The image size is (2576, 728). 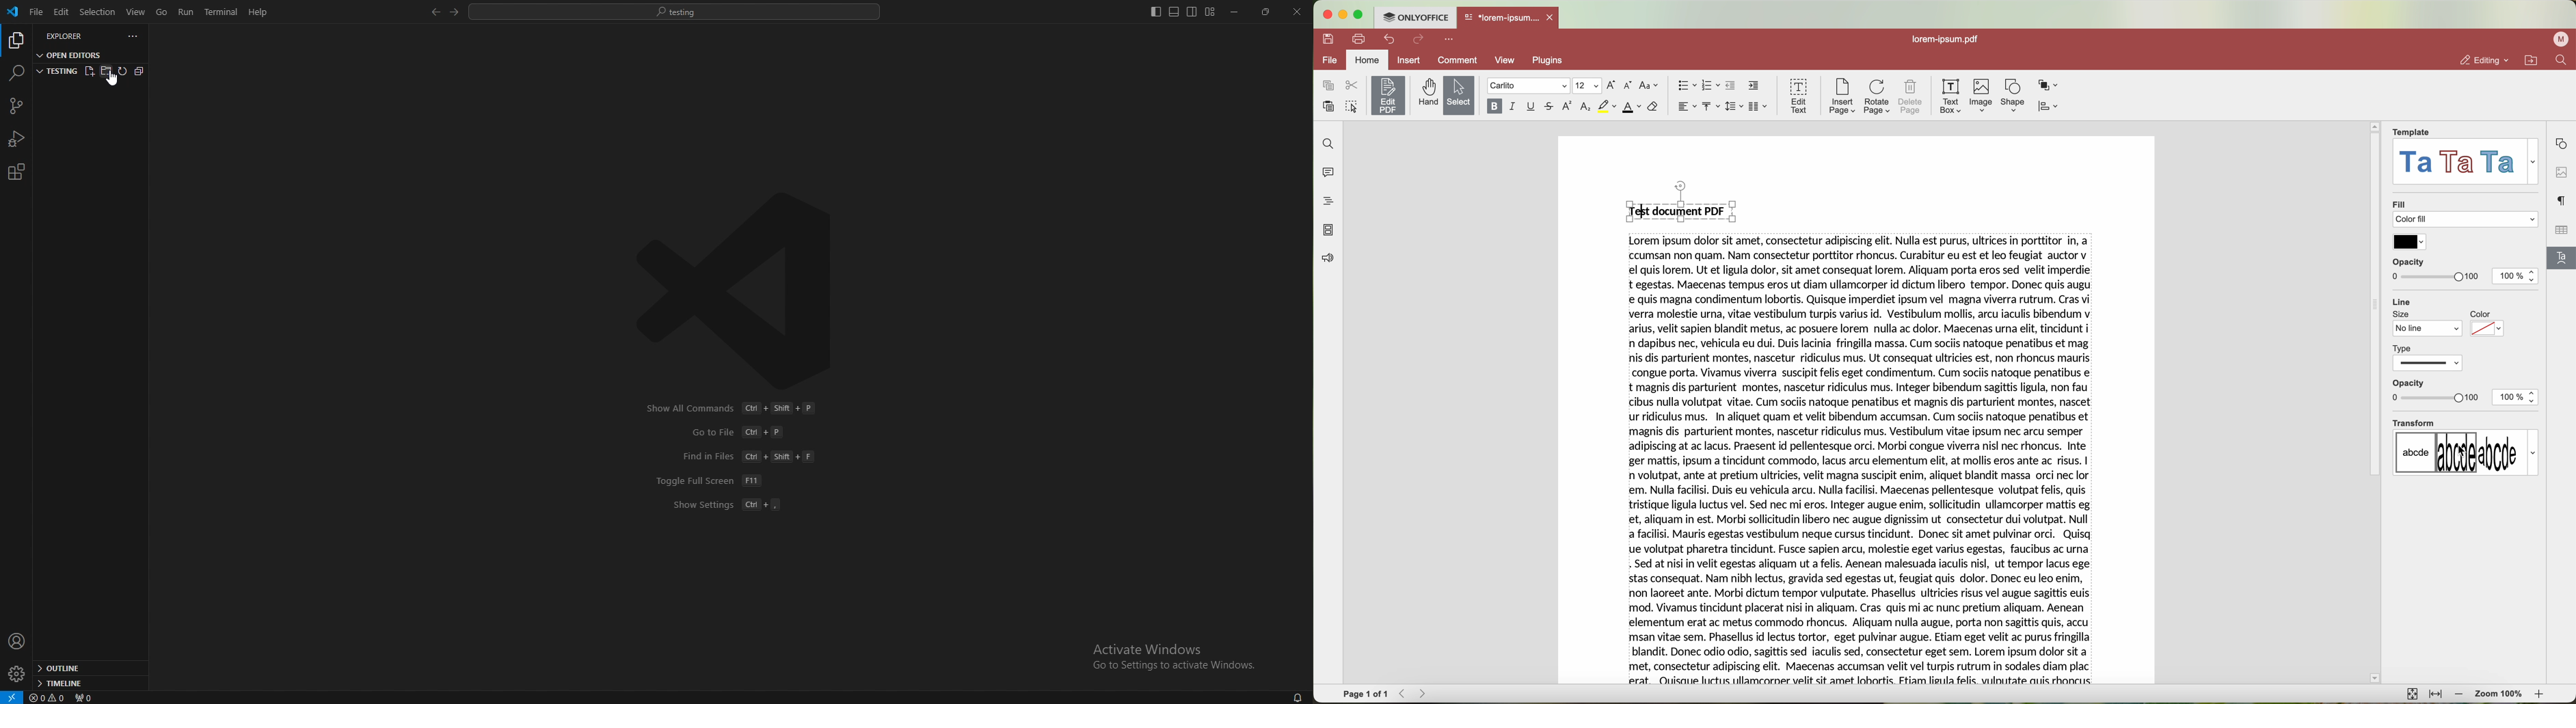 I want to click on decrease indent, so click(x=1732, y=86).